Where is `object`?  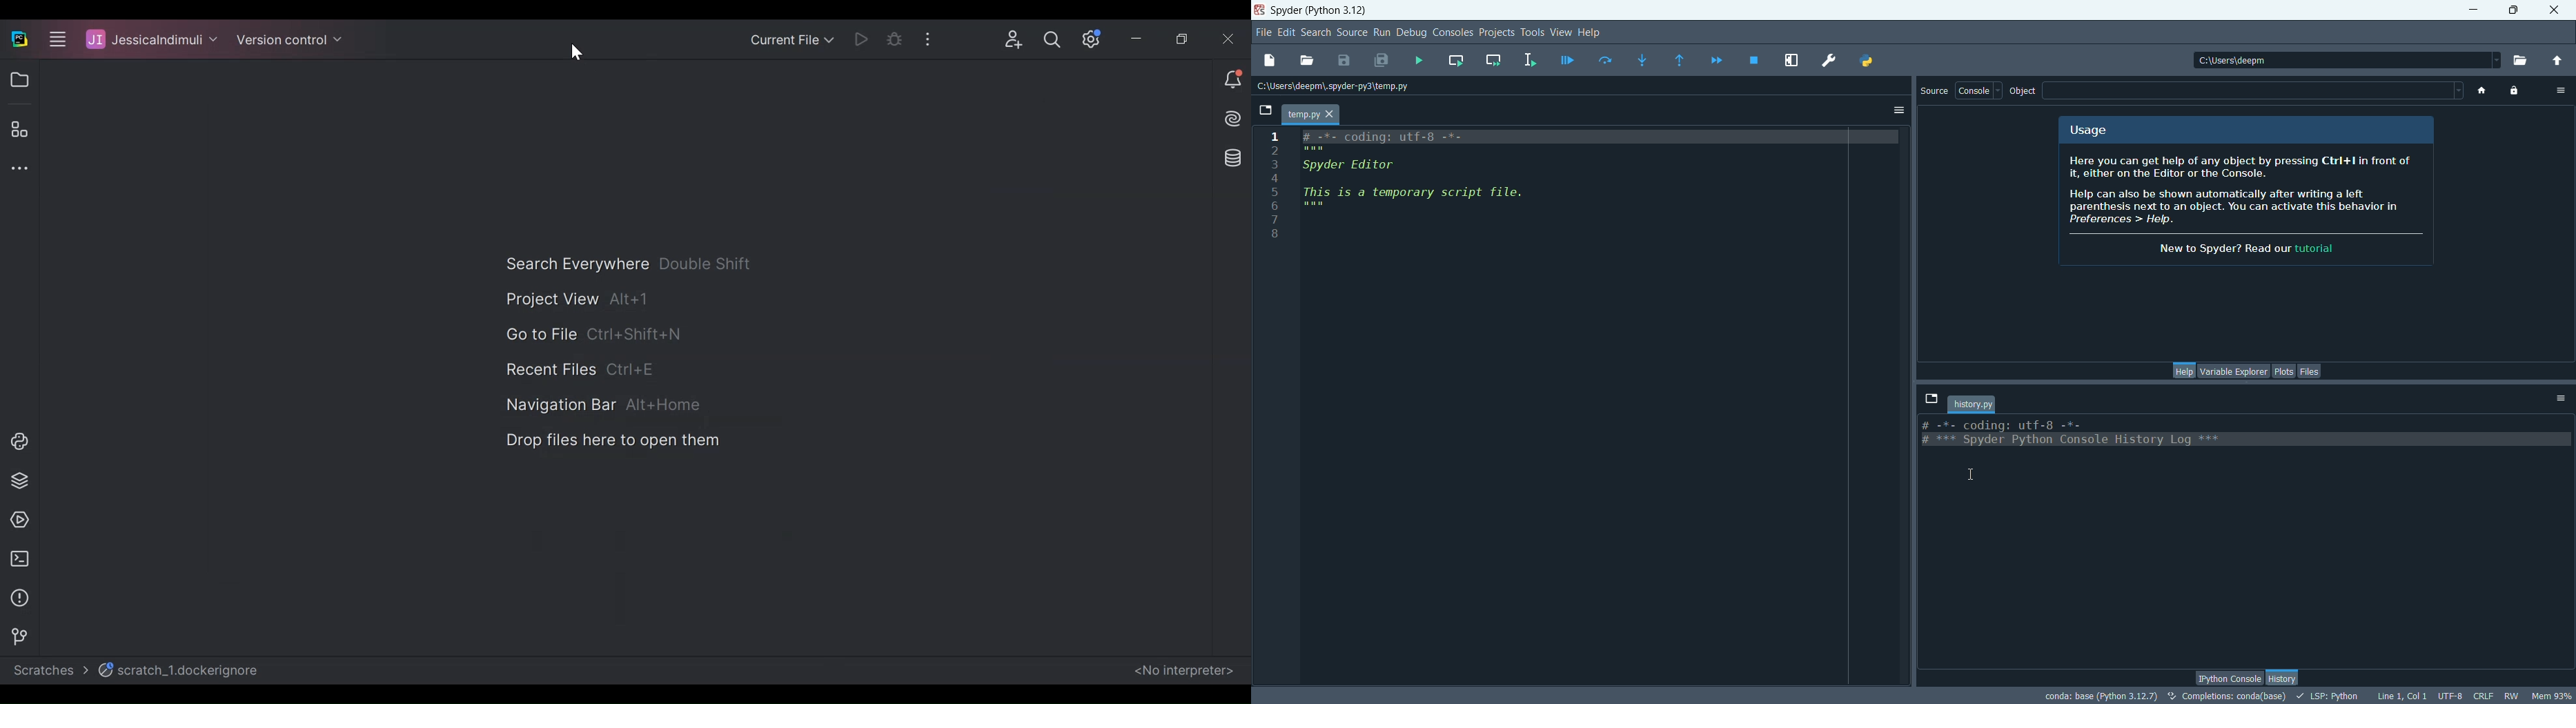
object is located at coordinates (2023, 89).